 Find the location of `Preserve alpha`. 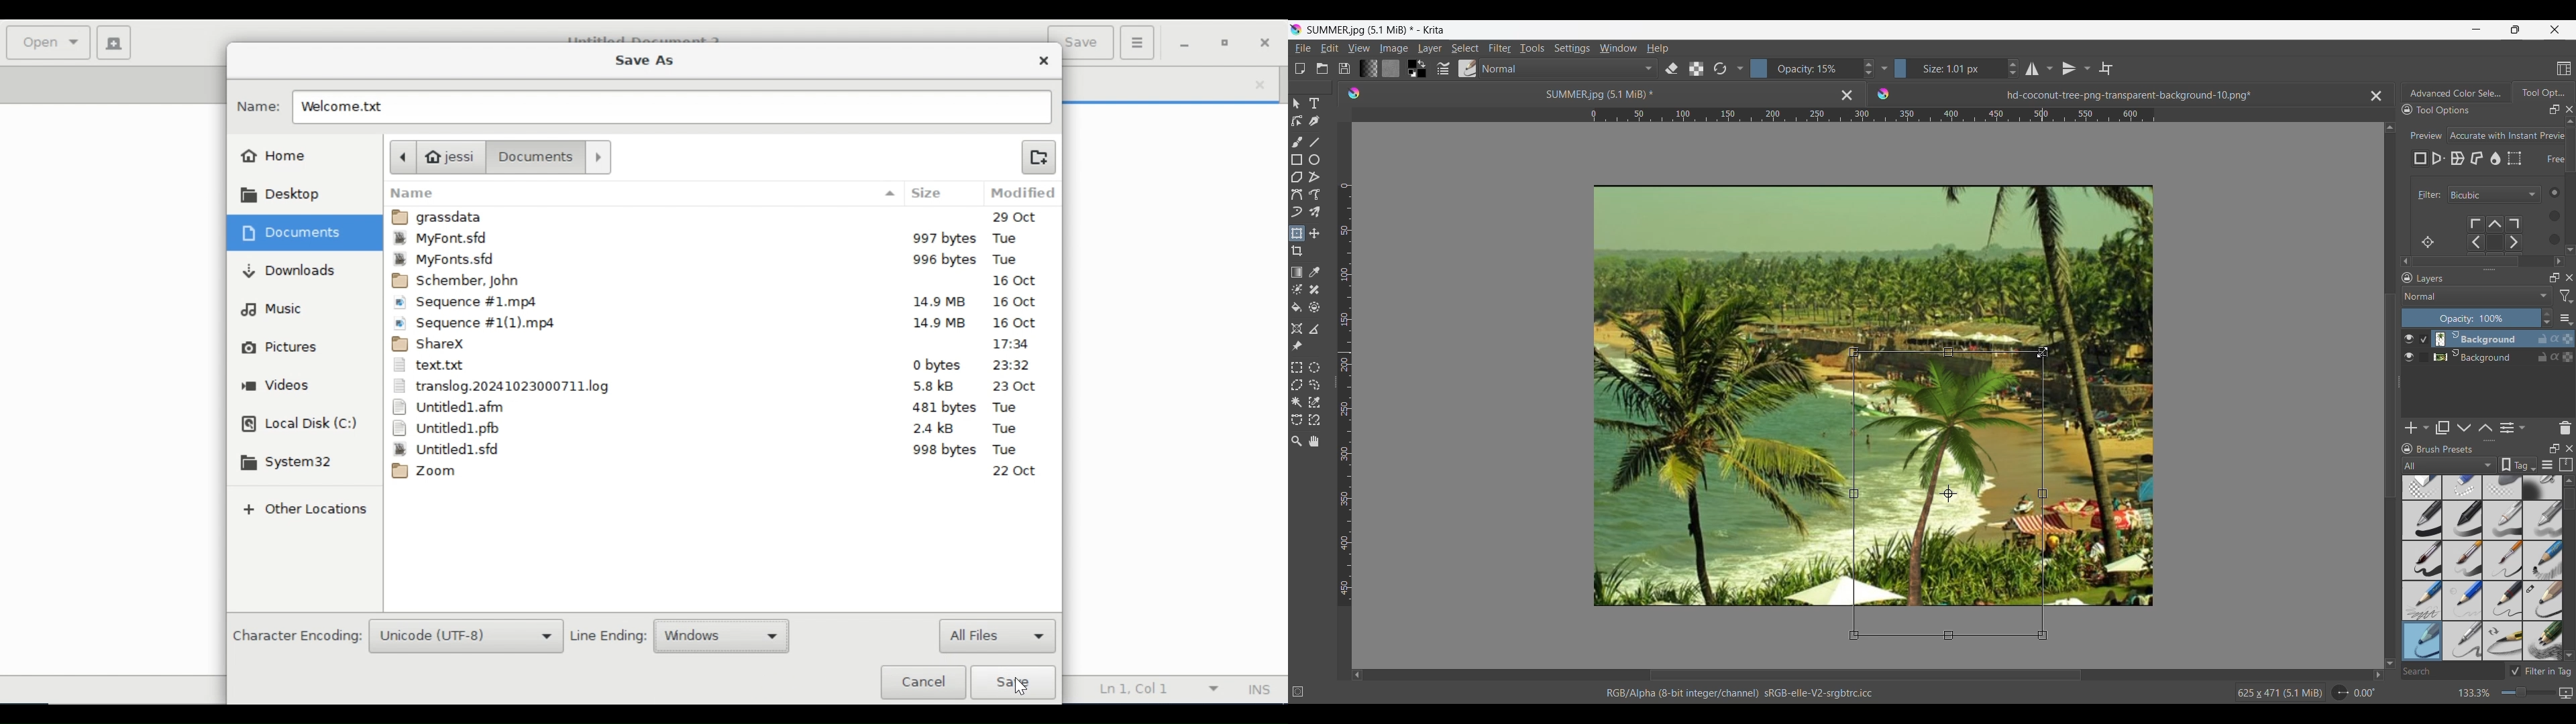

Preserve alpha is located at coordinates (1696, 69).